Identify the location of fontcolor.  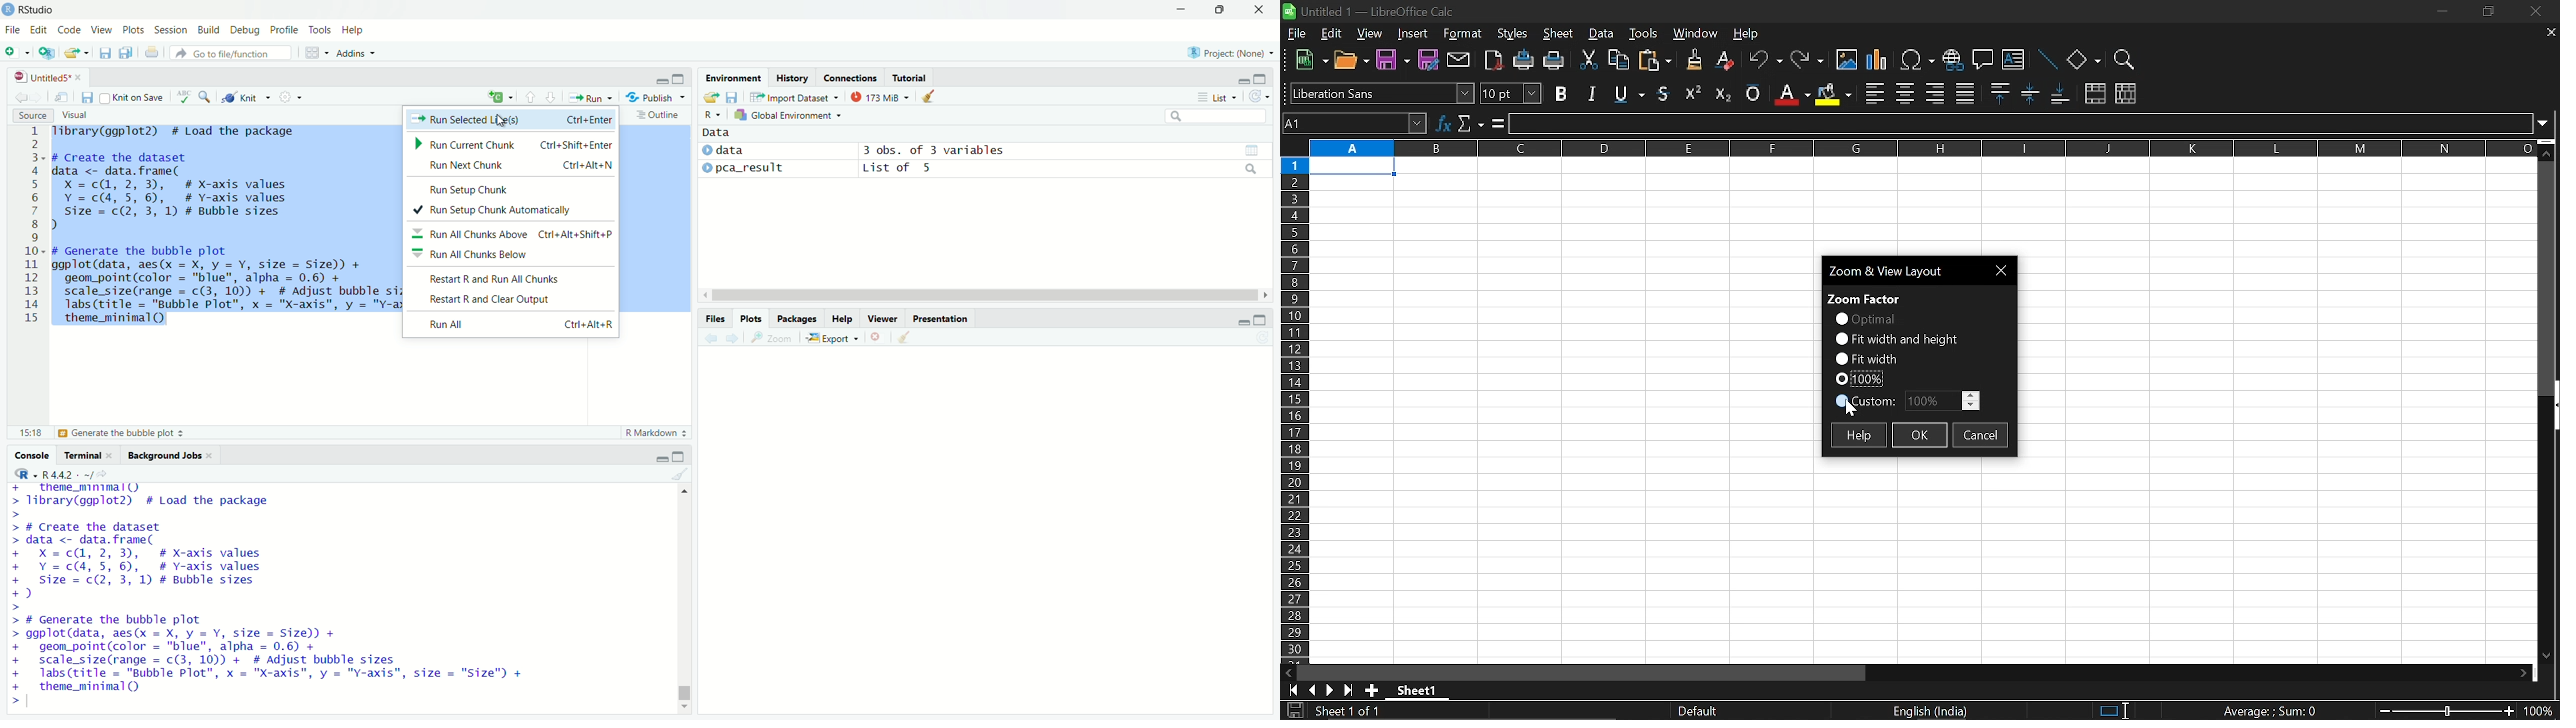
(1791, 94).